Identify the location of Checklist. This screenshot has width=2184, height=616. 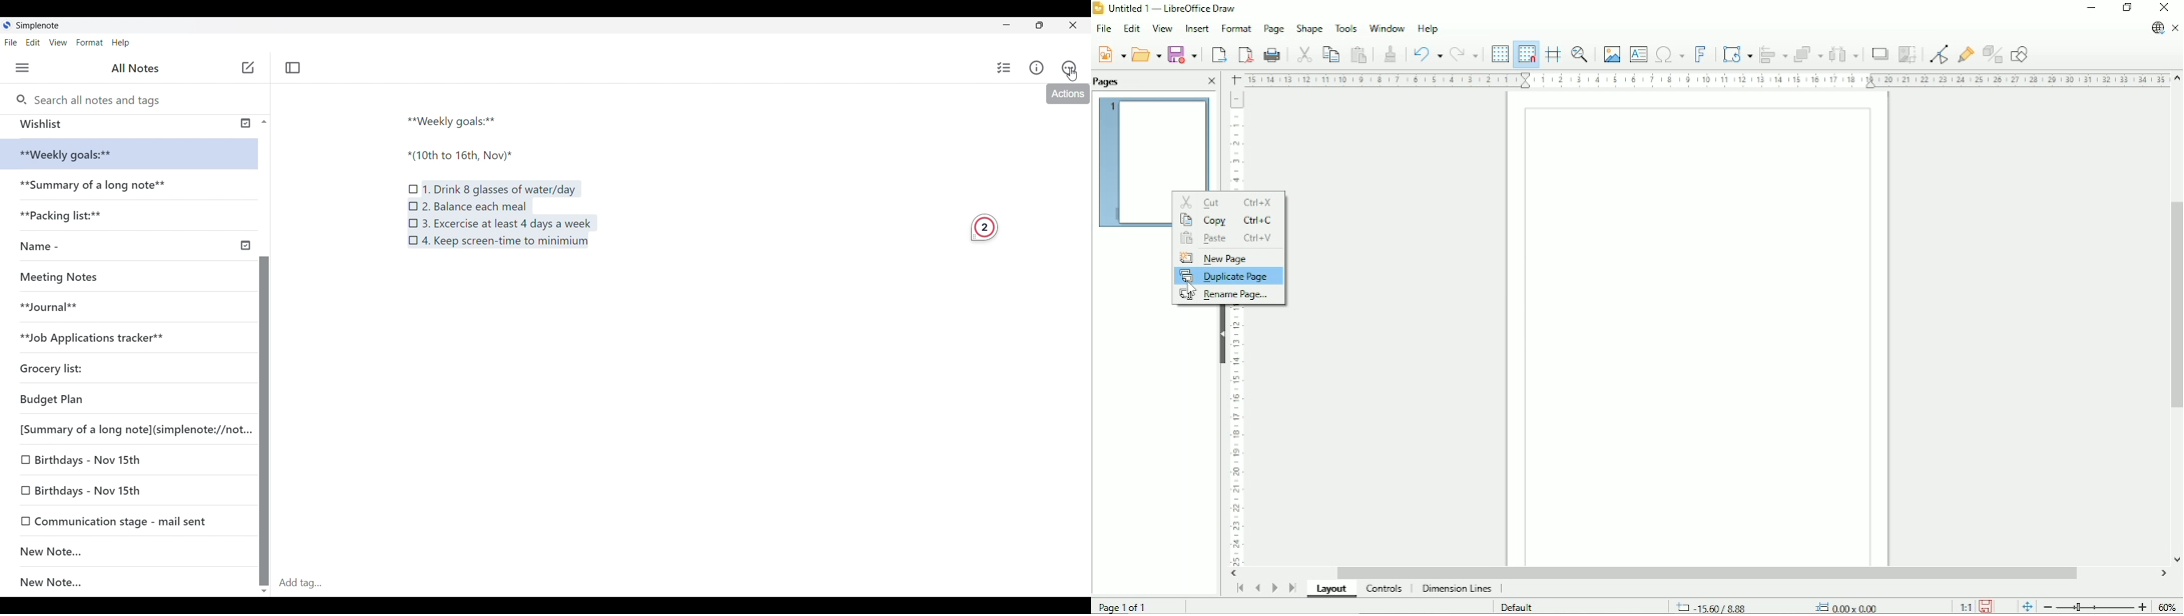
(1002, 68).